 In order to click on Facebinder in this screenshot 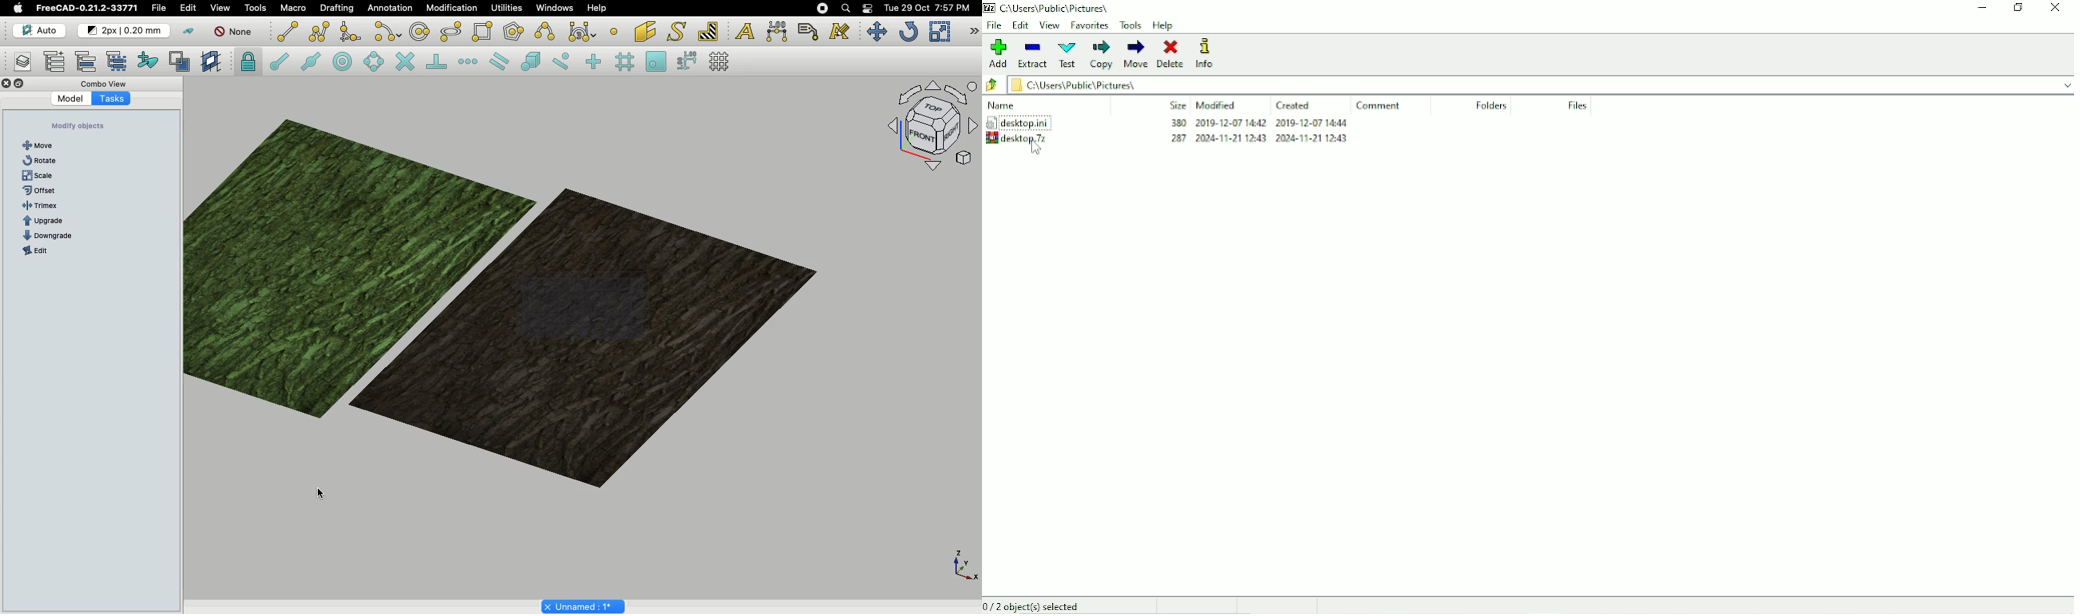, I will do `click(645, 33)`.